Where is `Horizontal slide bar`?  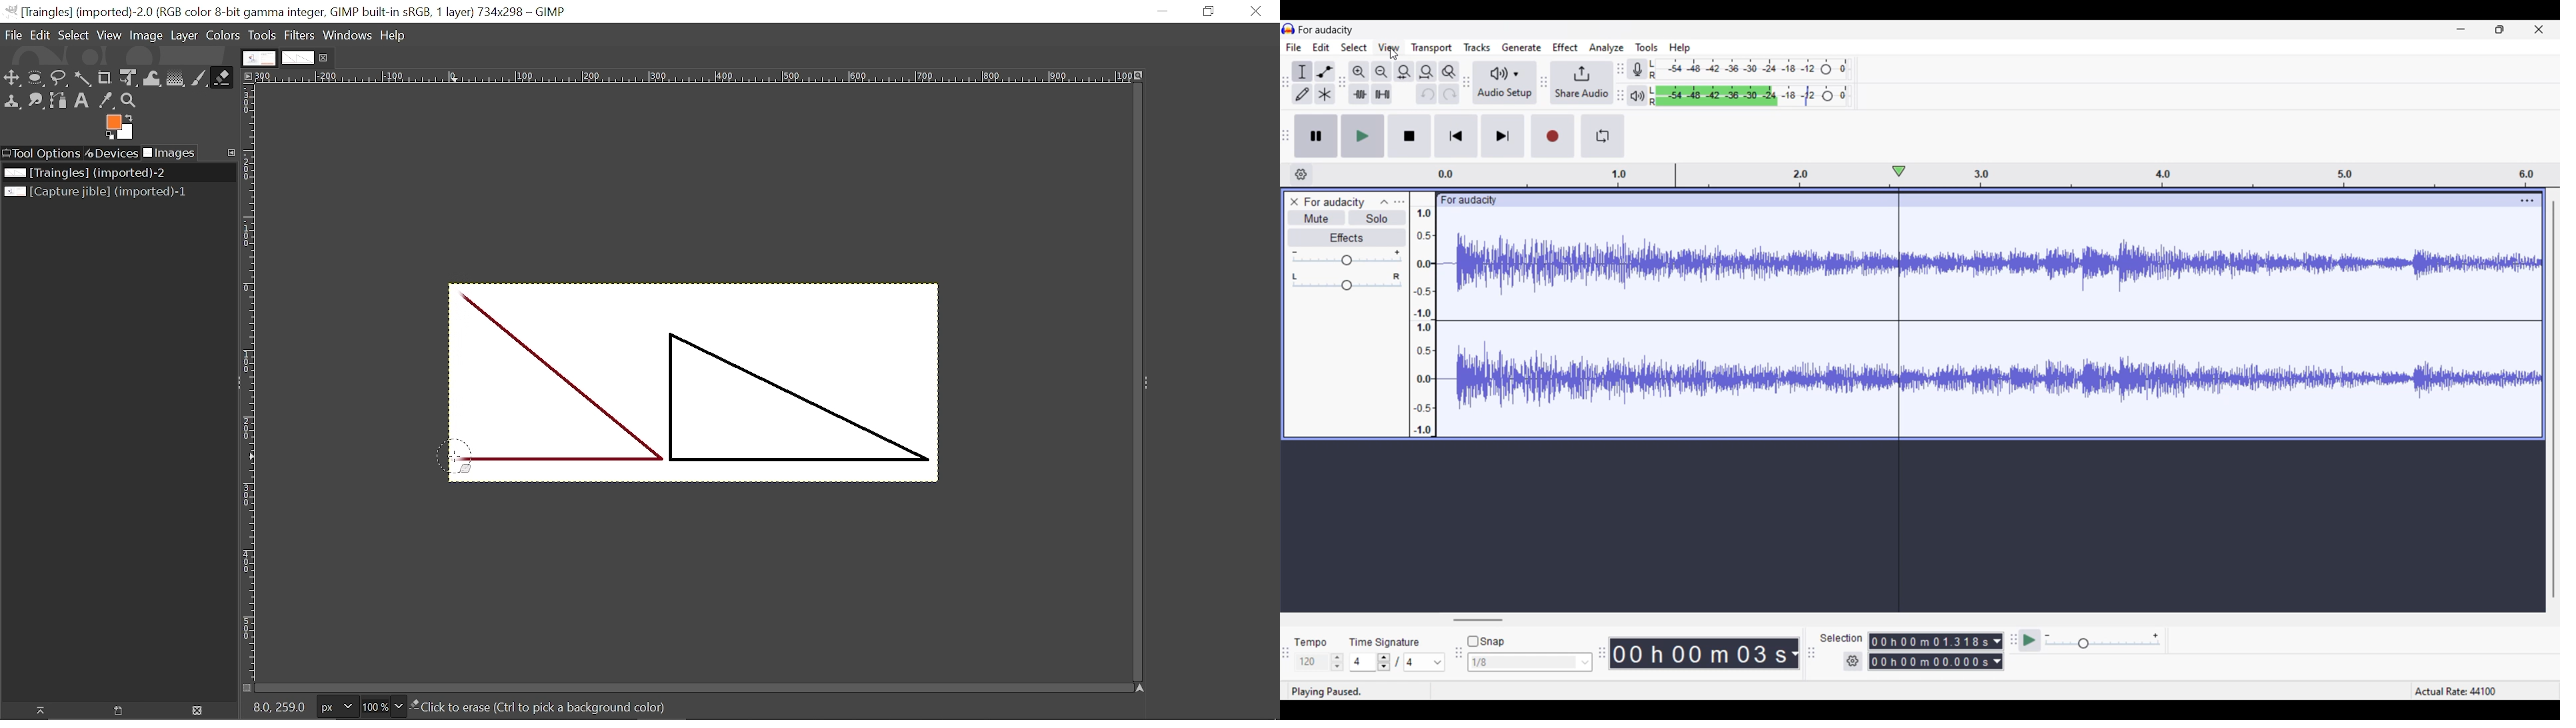
Horizontal slide bar is located at coordinates (1479, 620).